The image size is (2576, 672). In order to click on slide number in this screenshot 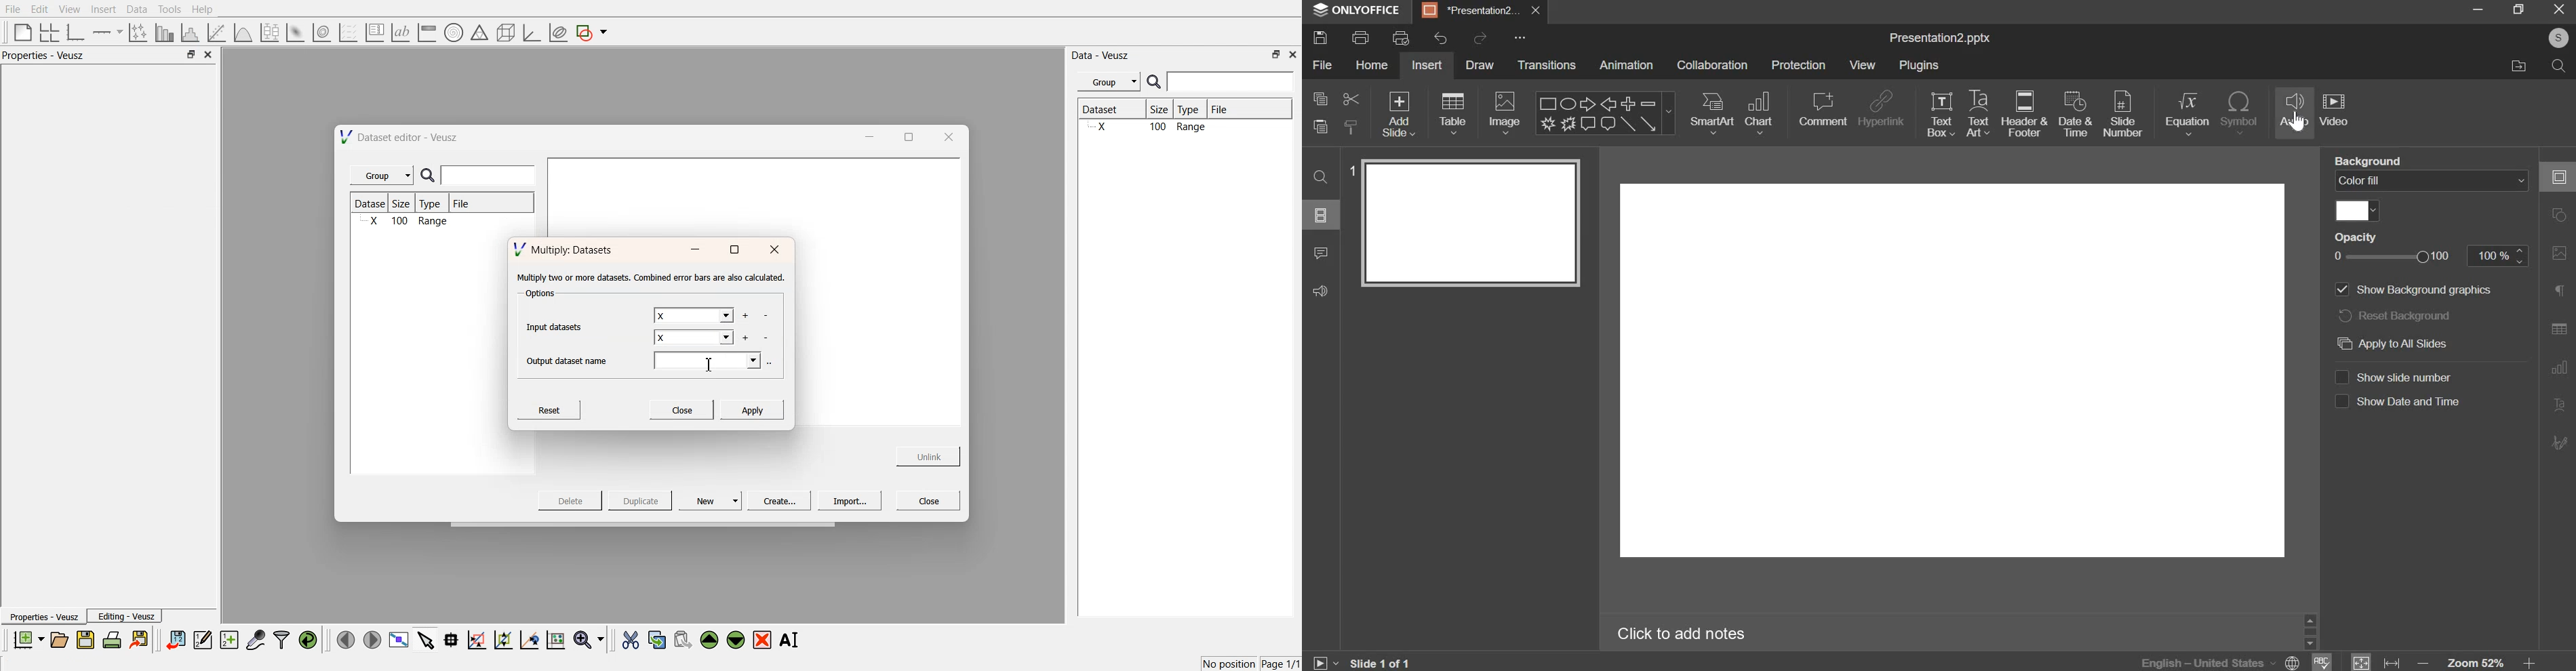, I will do `click(2124, 112)`.